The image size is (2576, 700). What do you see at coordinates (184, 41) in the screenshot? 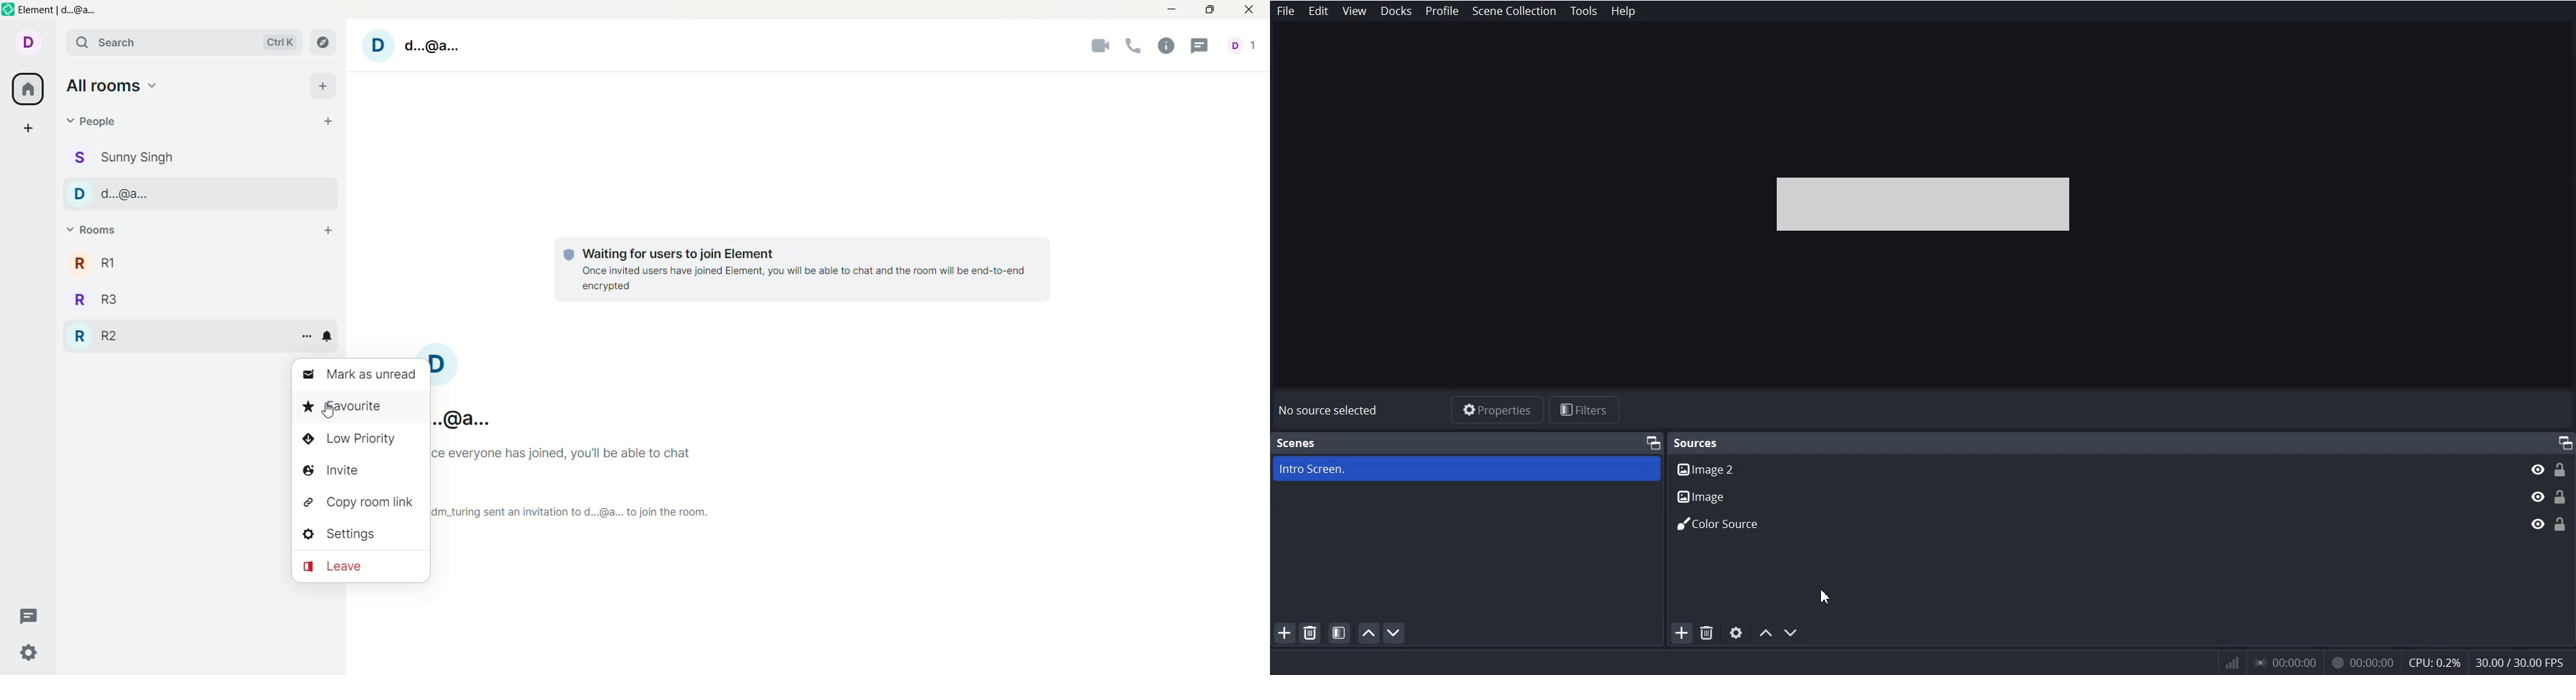
I see `search` at bounding box center [184, 41].